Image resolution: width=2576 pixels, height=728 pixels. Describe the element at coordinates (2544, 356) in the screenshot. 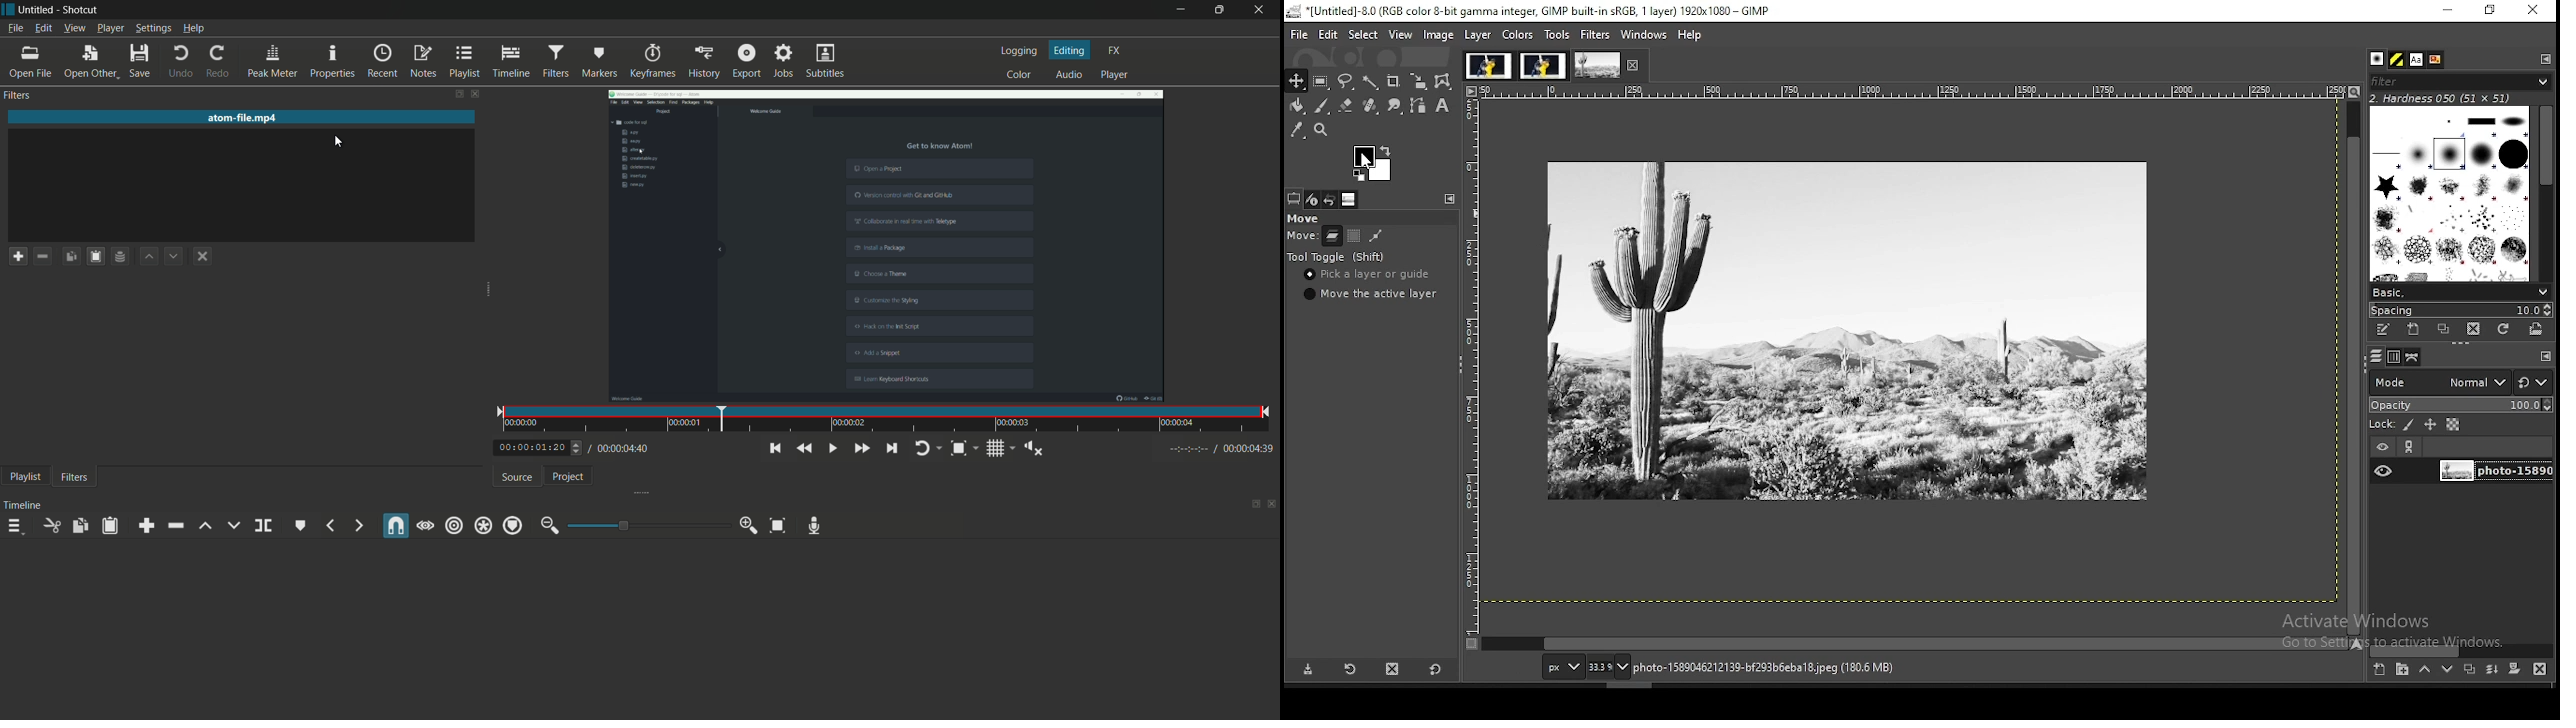

I see `configure this pane` at that location.